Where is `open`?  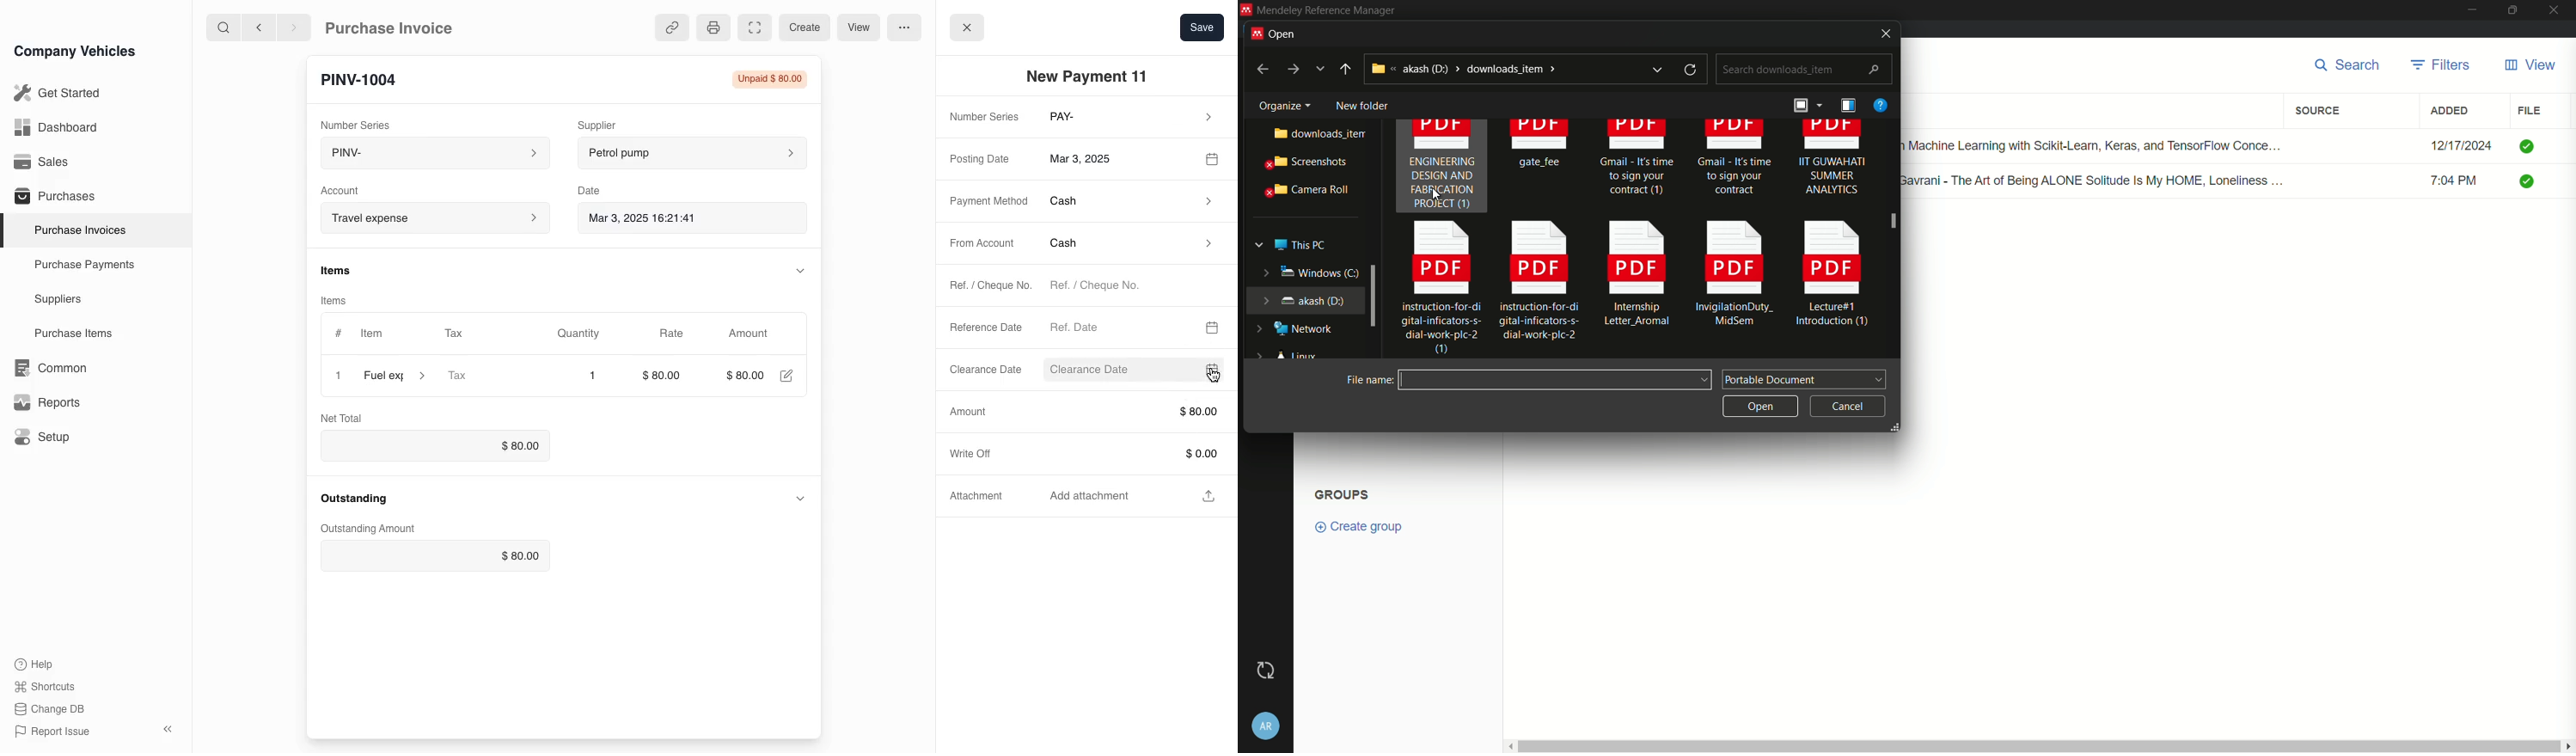
open is located at coordinates (1759, 404).